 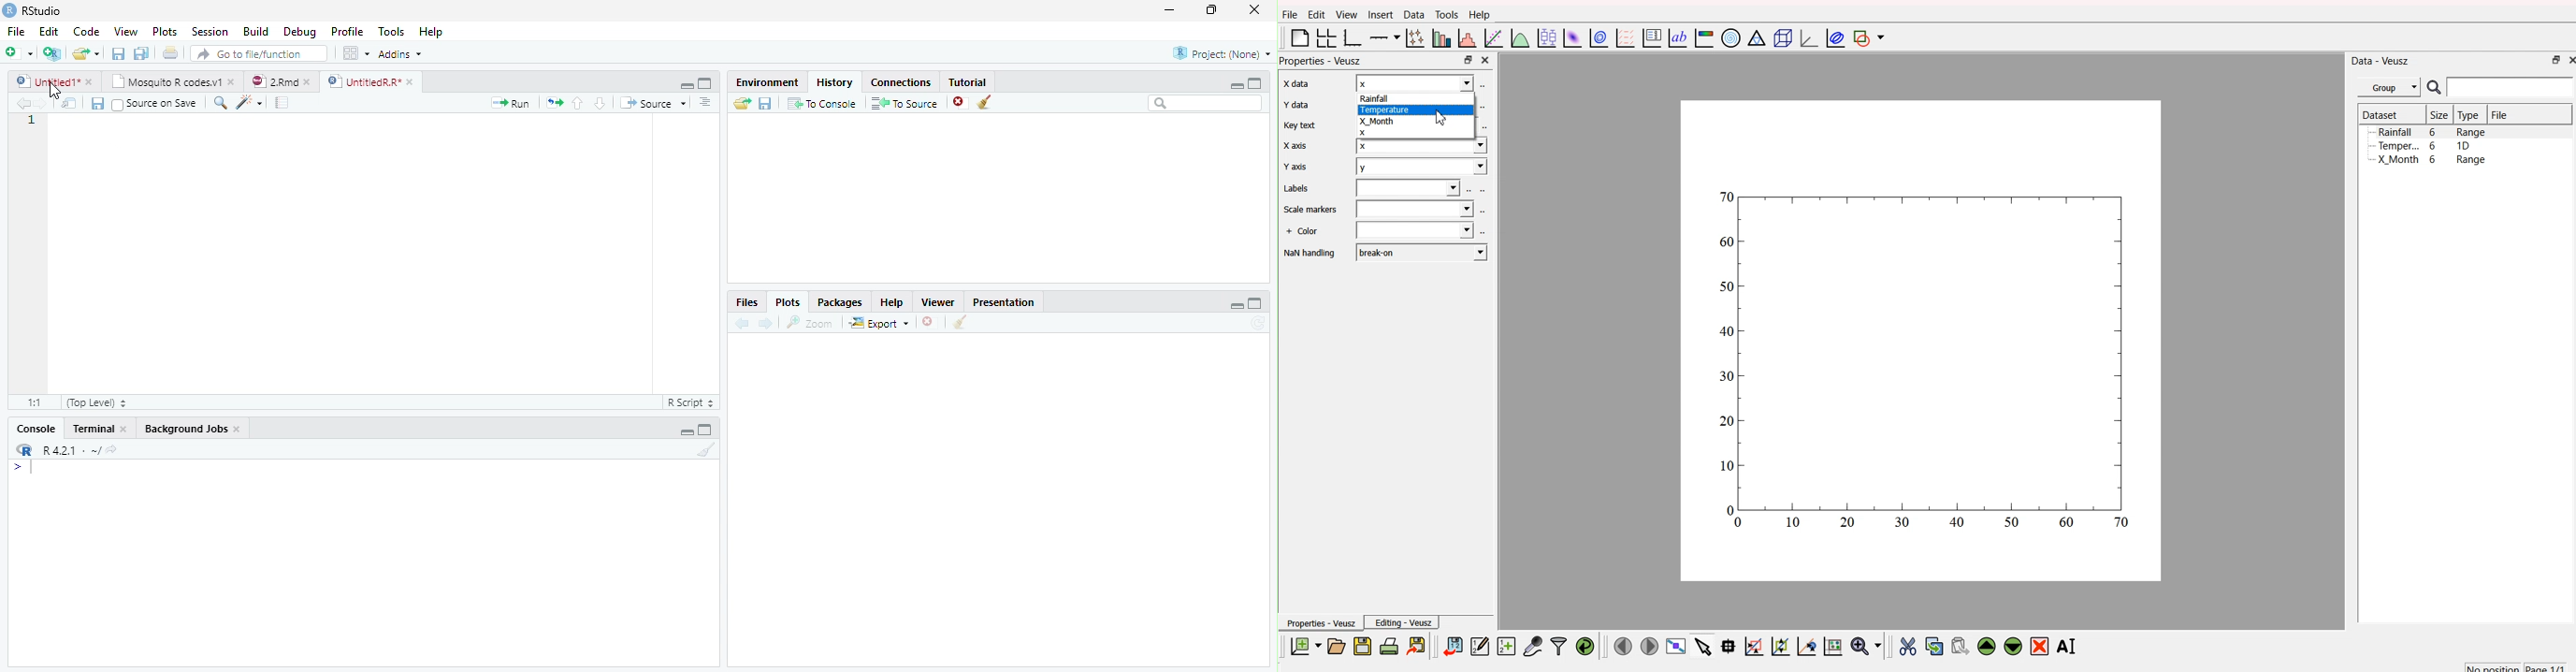 What do you see at coordinates (1206, 104) in the screenshot?
I see `Search` at bounding box center [1206, 104].